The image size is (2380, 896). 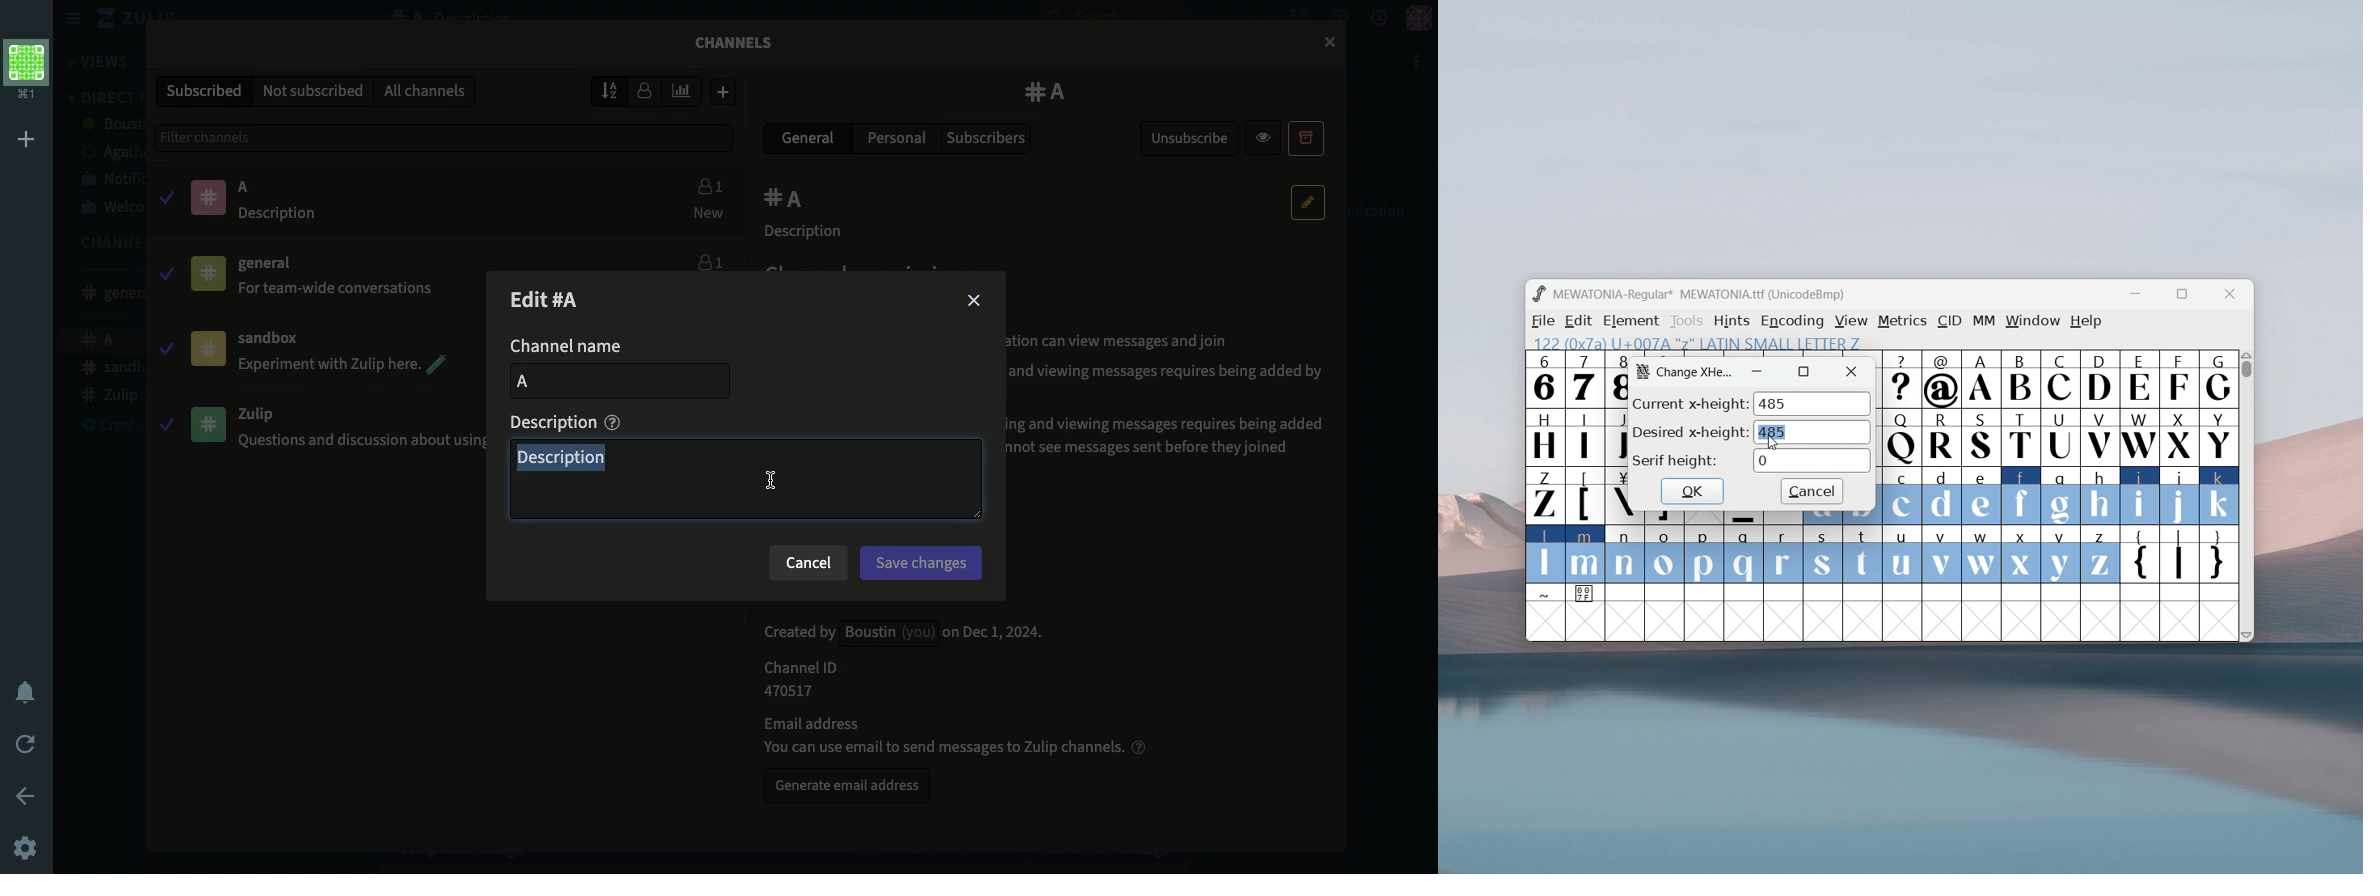 What do you see at coordinates (1903, 496) in the screenshot?
I see `c` at bounding box center [1903, 496].